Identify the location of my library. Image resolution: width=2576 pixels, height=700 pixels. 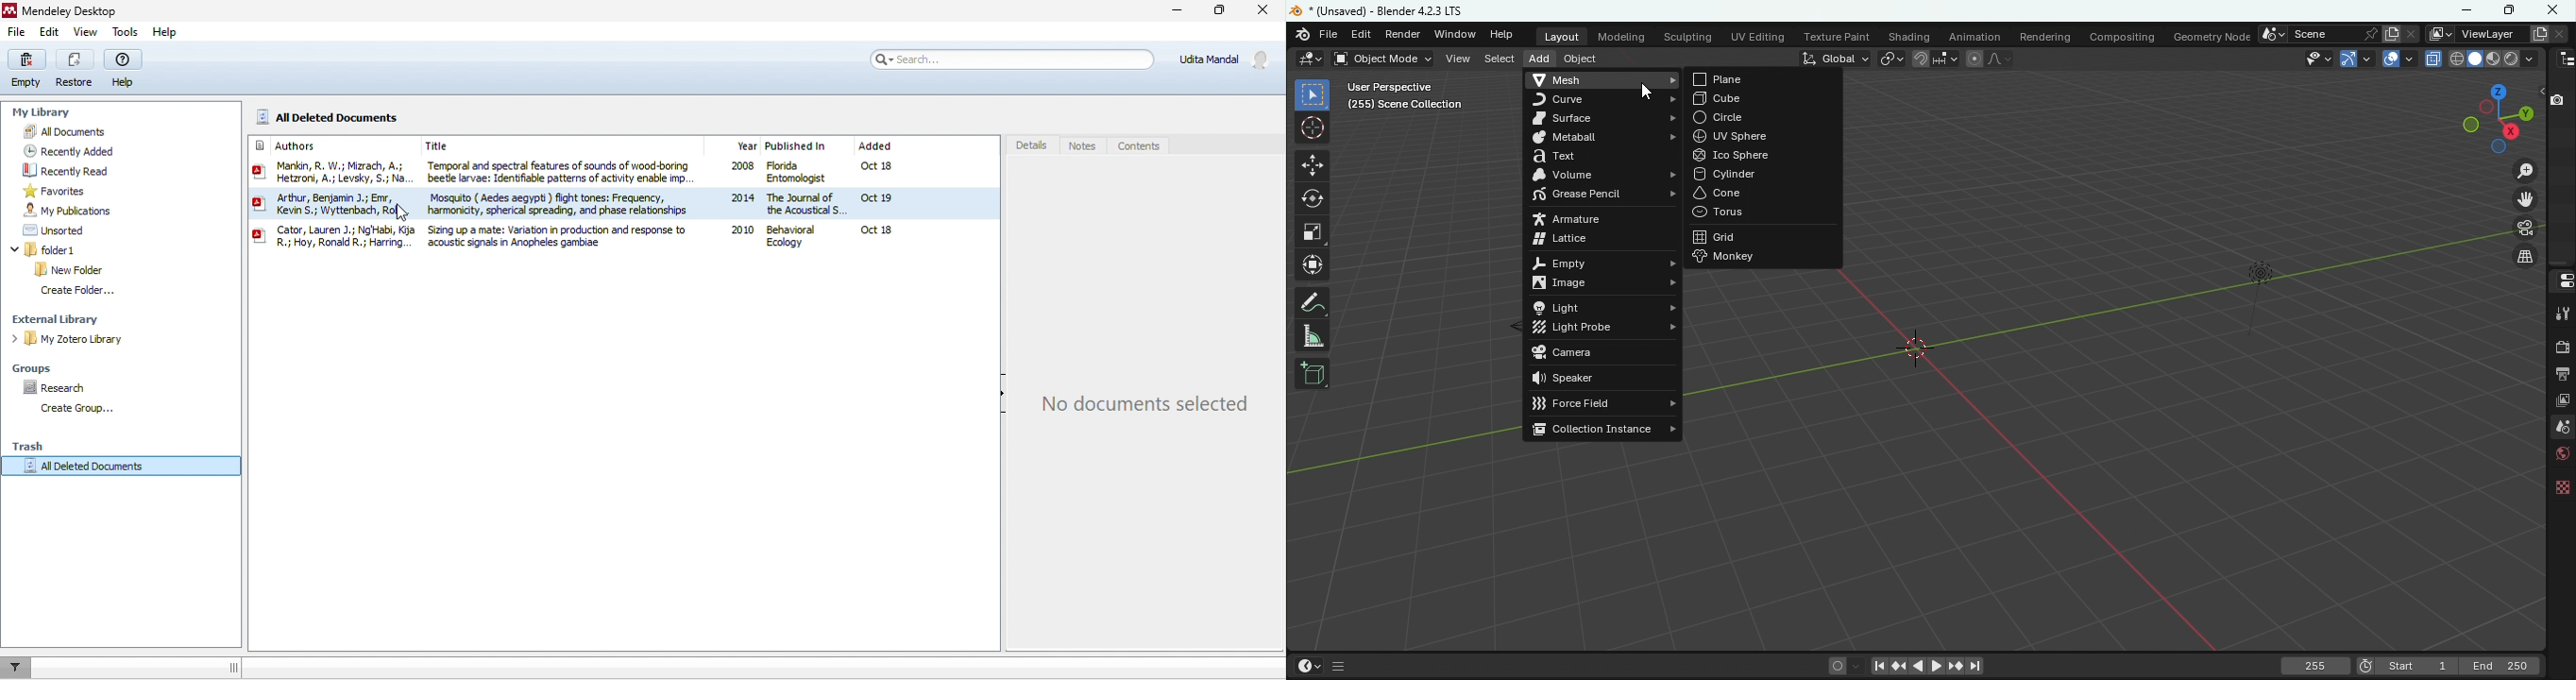
(45, 114).